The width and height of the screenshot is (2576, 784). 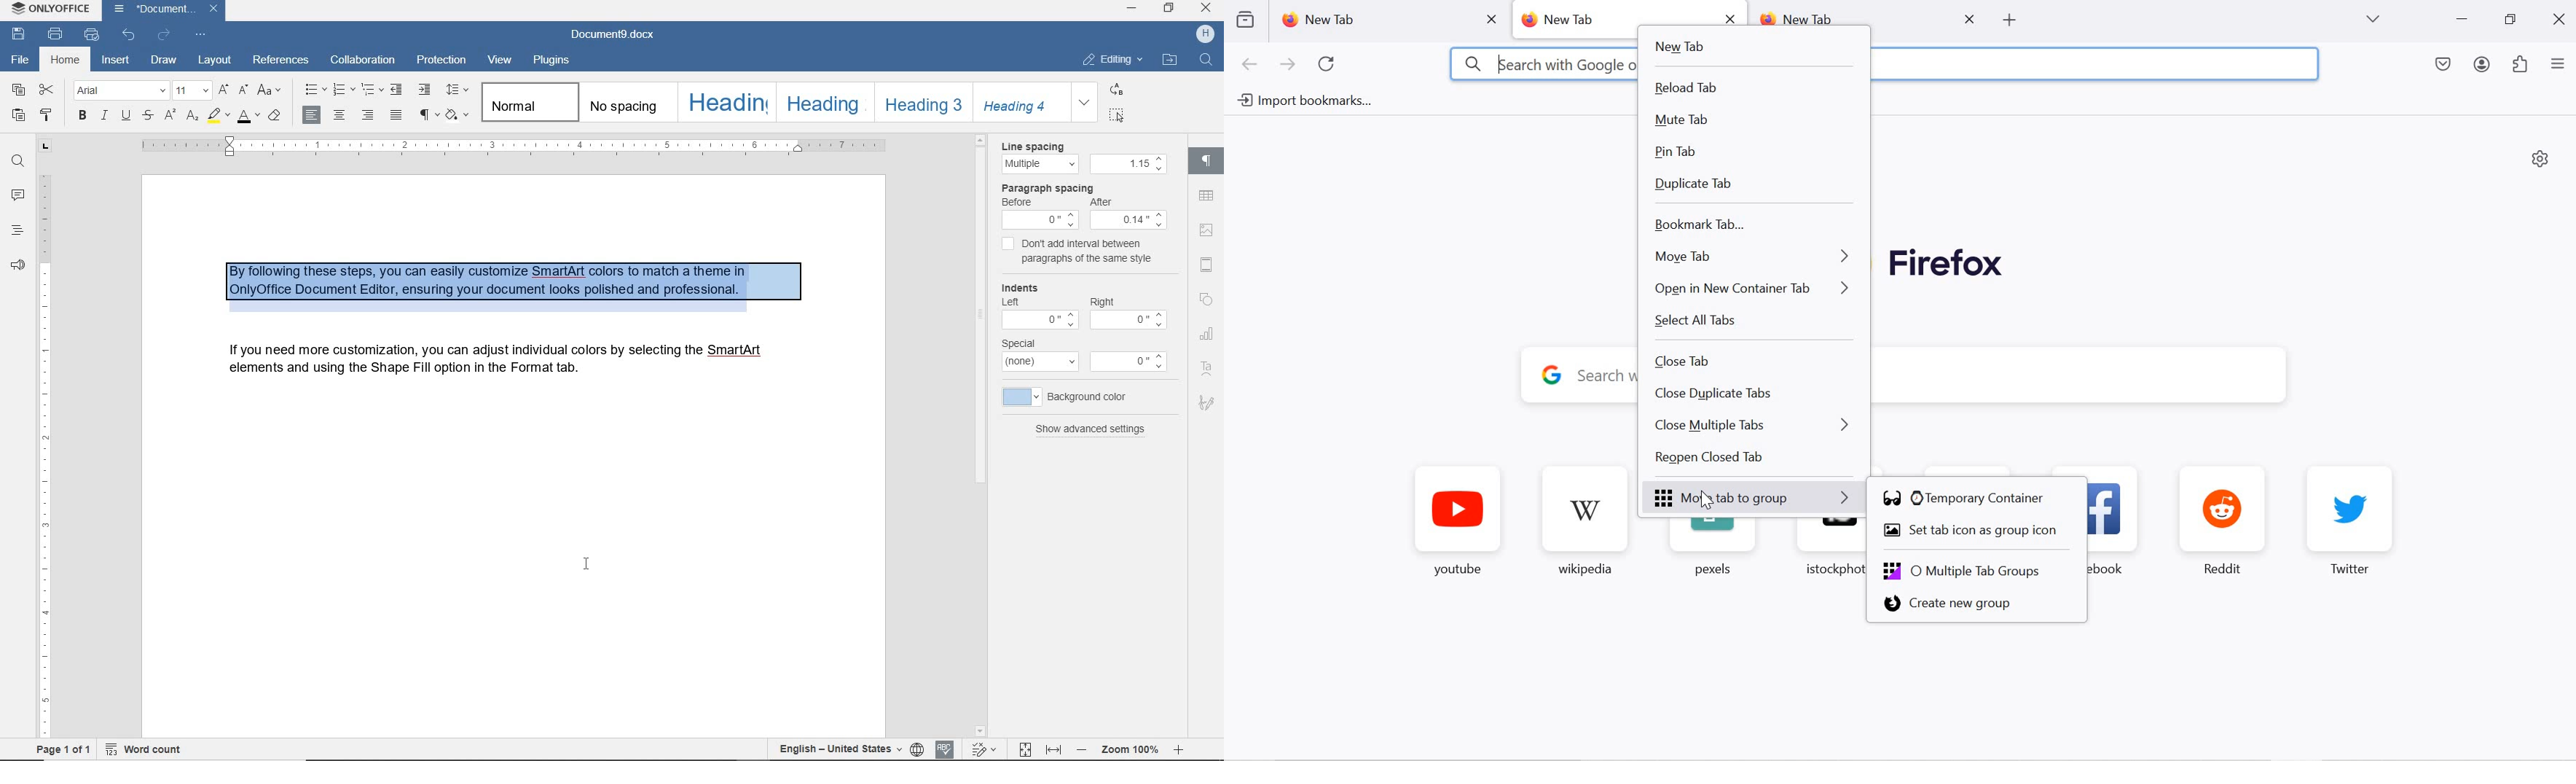 I want to click on font size, so click(x=193, y=89).